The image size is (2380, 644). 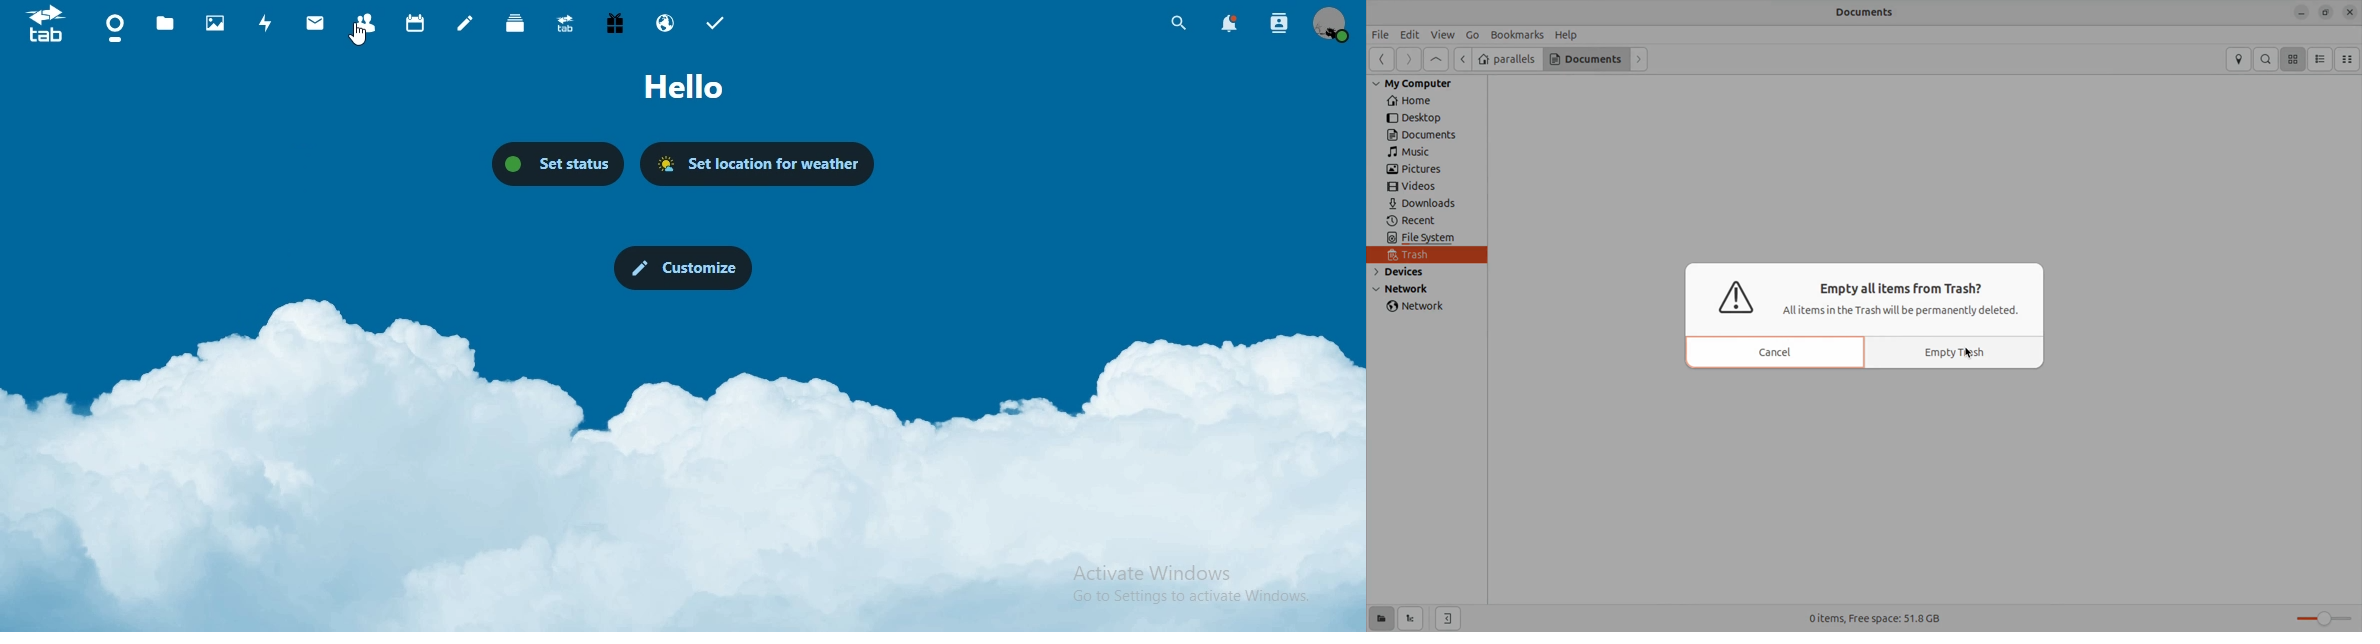 I want to click on unified search, so click(x=1178, y=26).